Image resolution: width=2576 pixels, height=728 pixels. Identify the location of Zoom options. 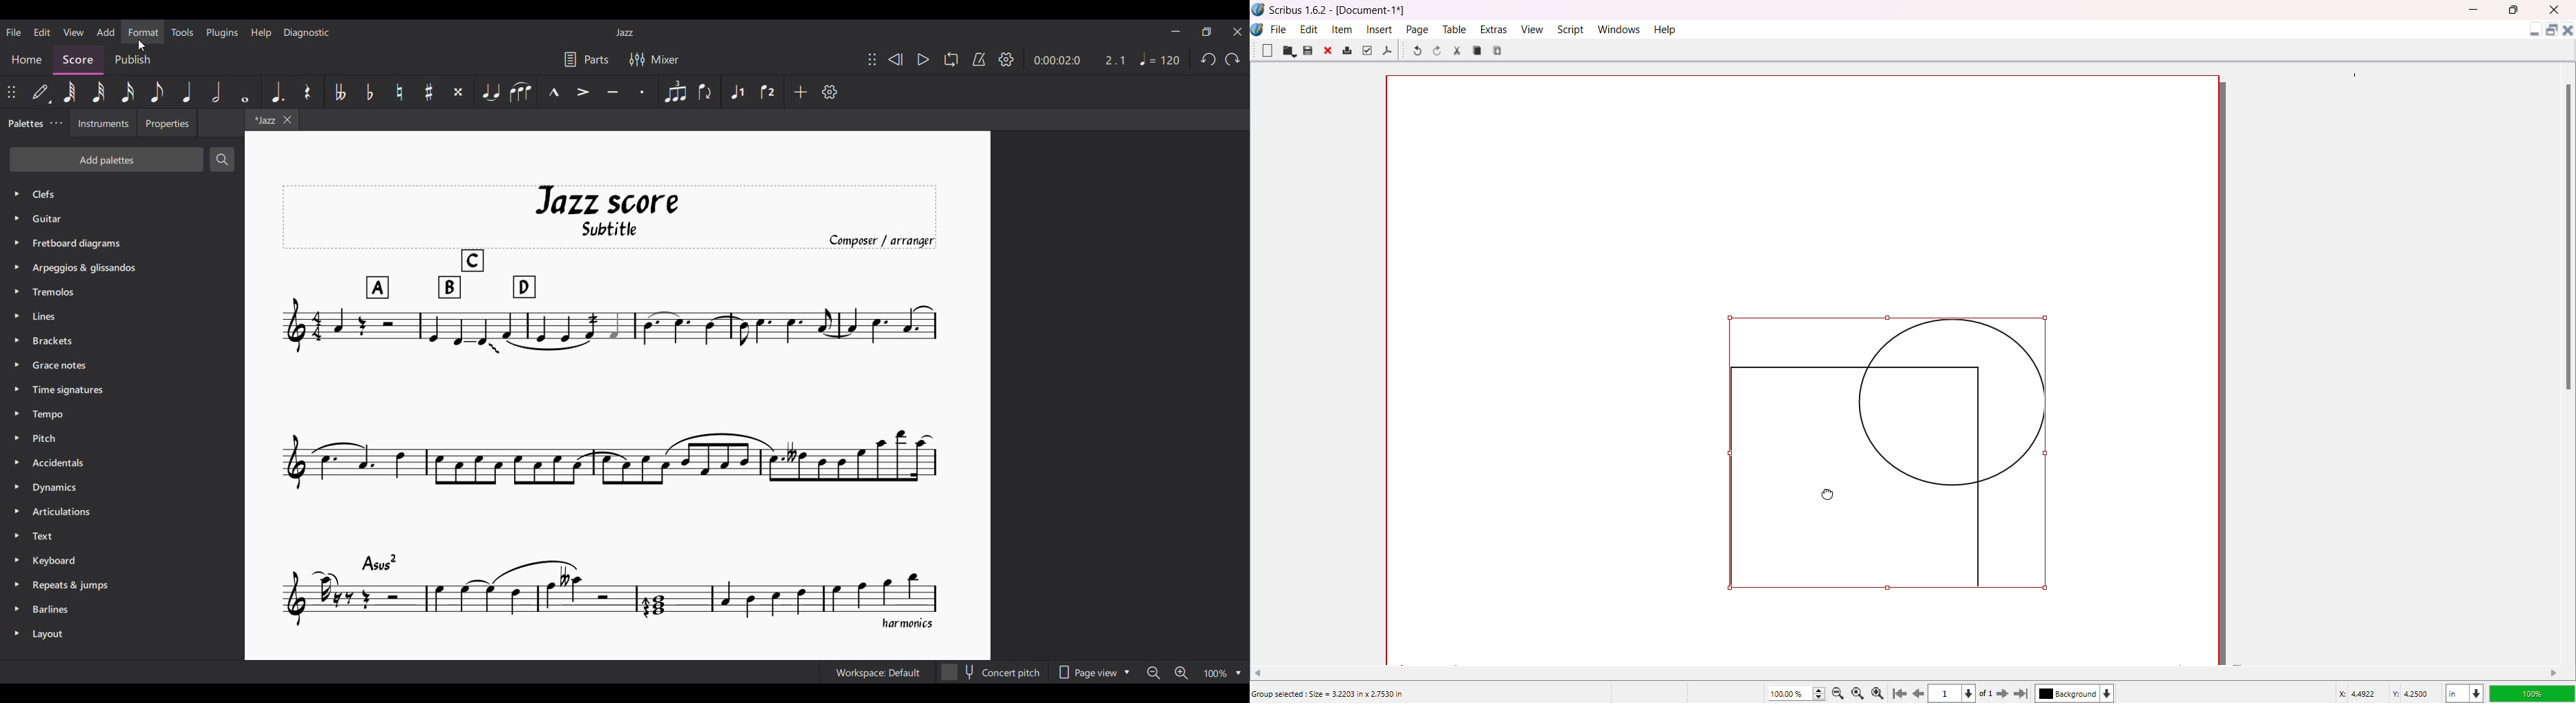
(1194, 672).